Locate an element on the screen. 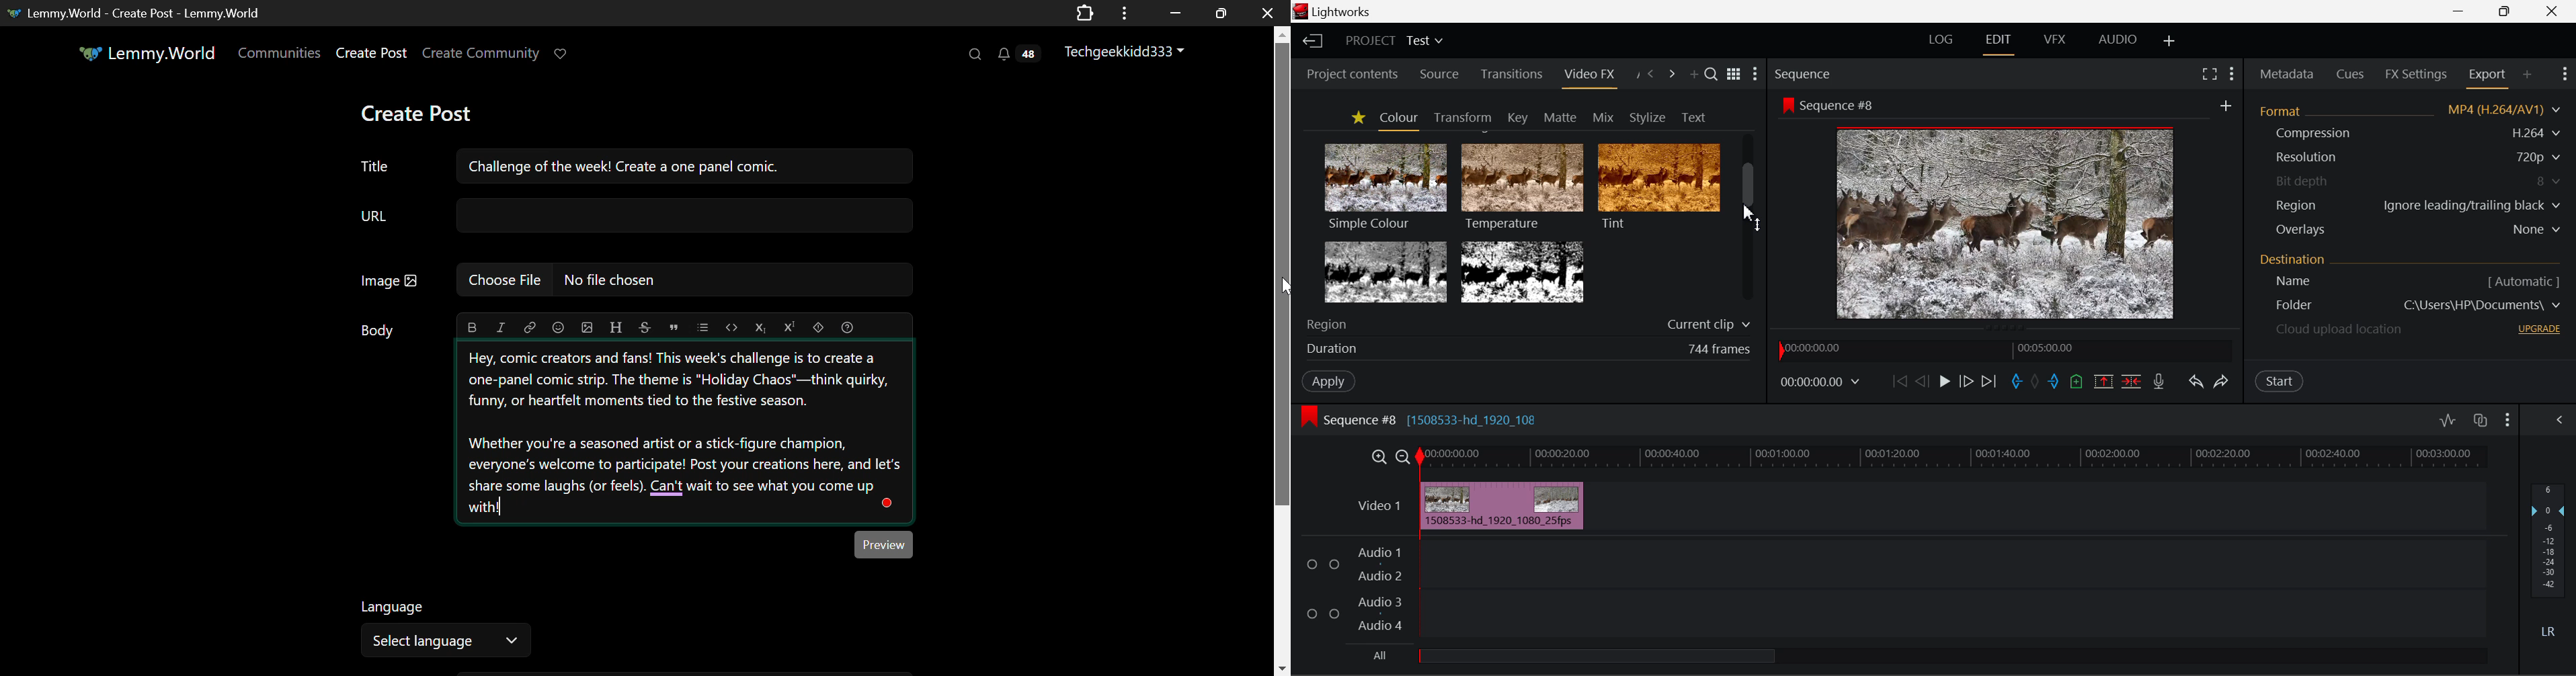 This screenshot has height=700, width=2576. MP4 (H.264/AV1)  is located at coordinates (2497, 110).